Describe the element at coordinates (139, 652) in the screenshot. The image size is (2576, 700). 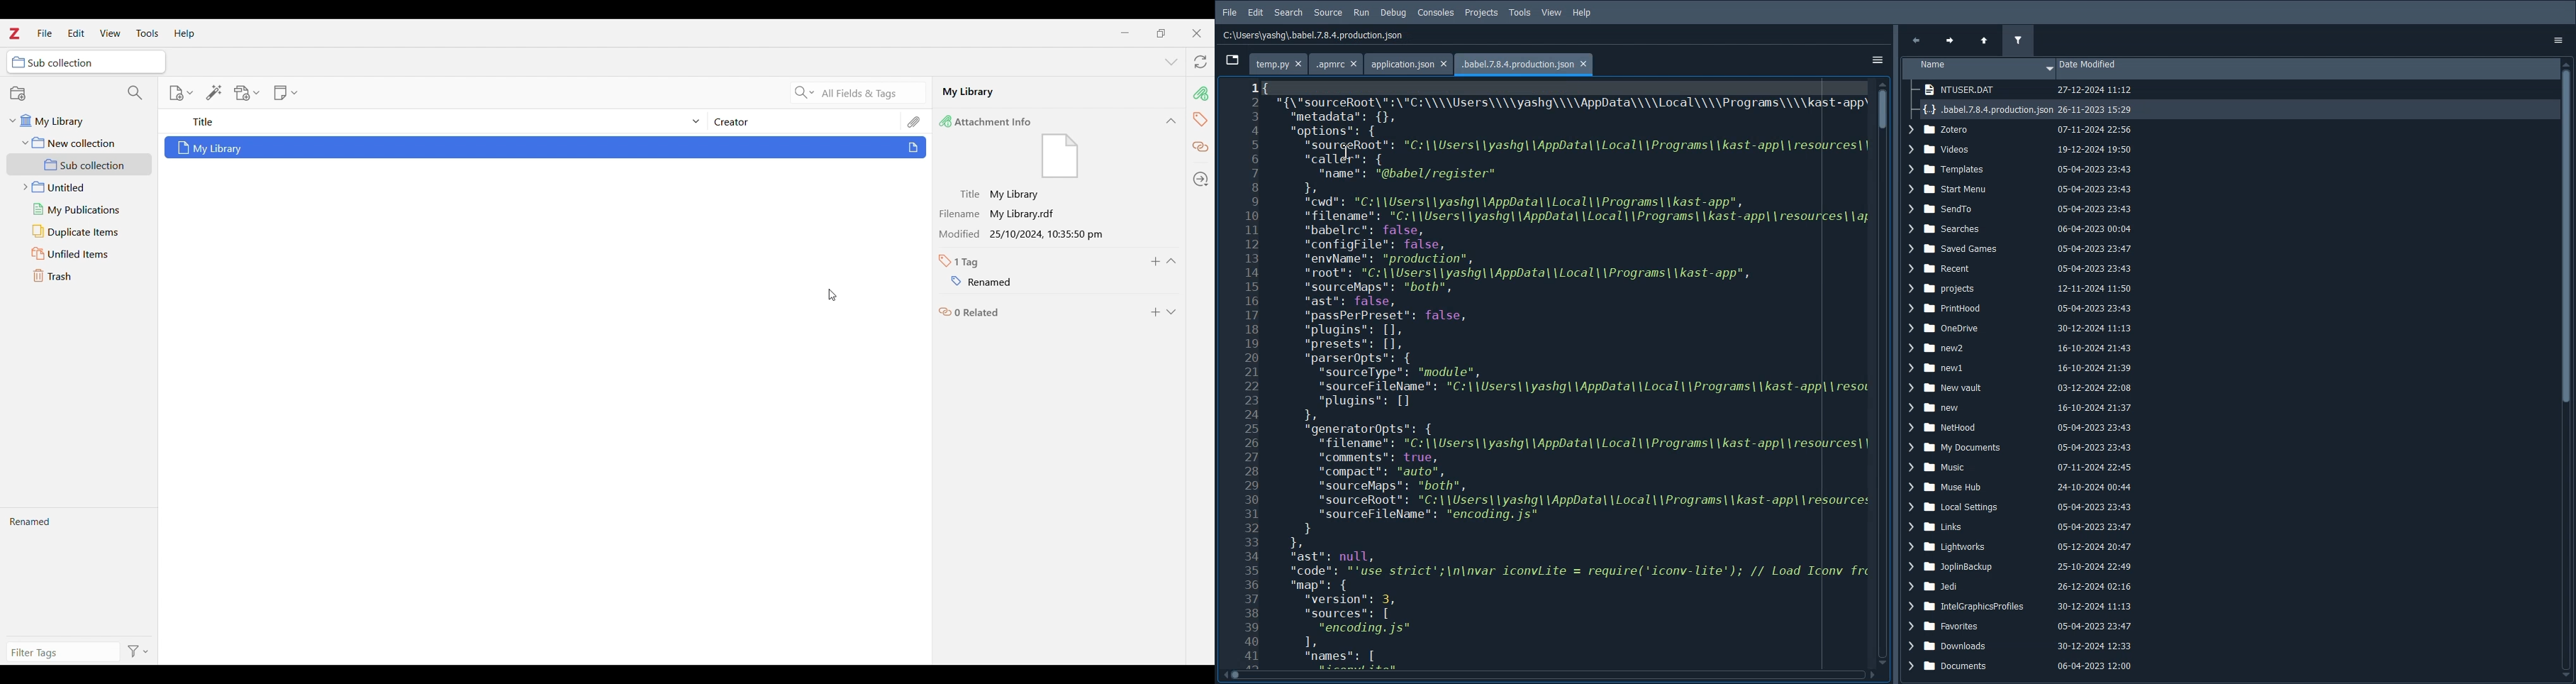
I see `Filter options` at that location.